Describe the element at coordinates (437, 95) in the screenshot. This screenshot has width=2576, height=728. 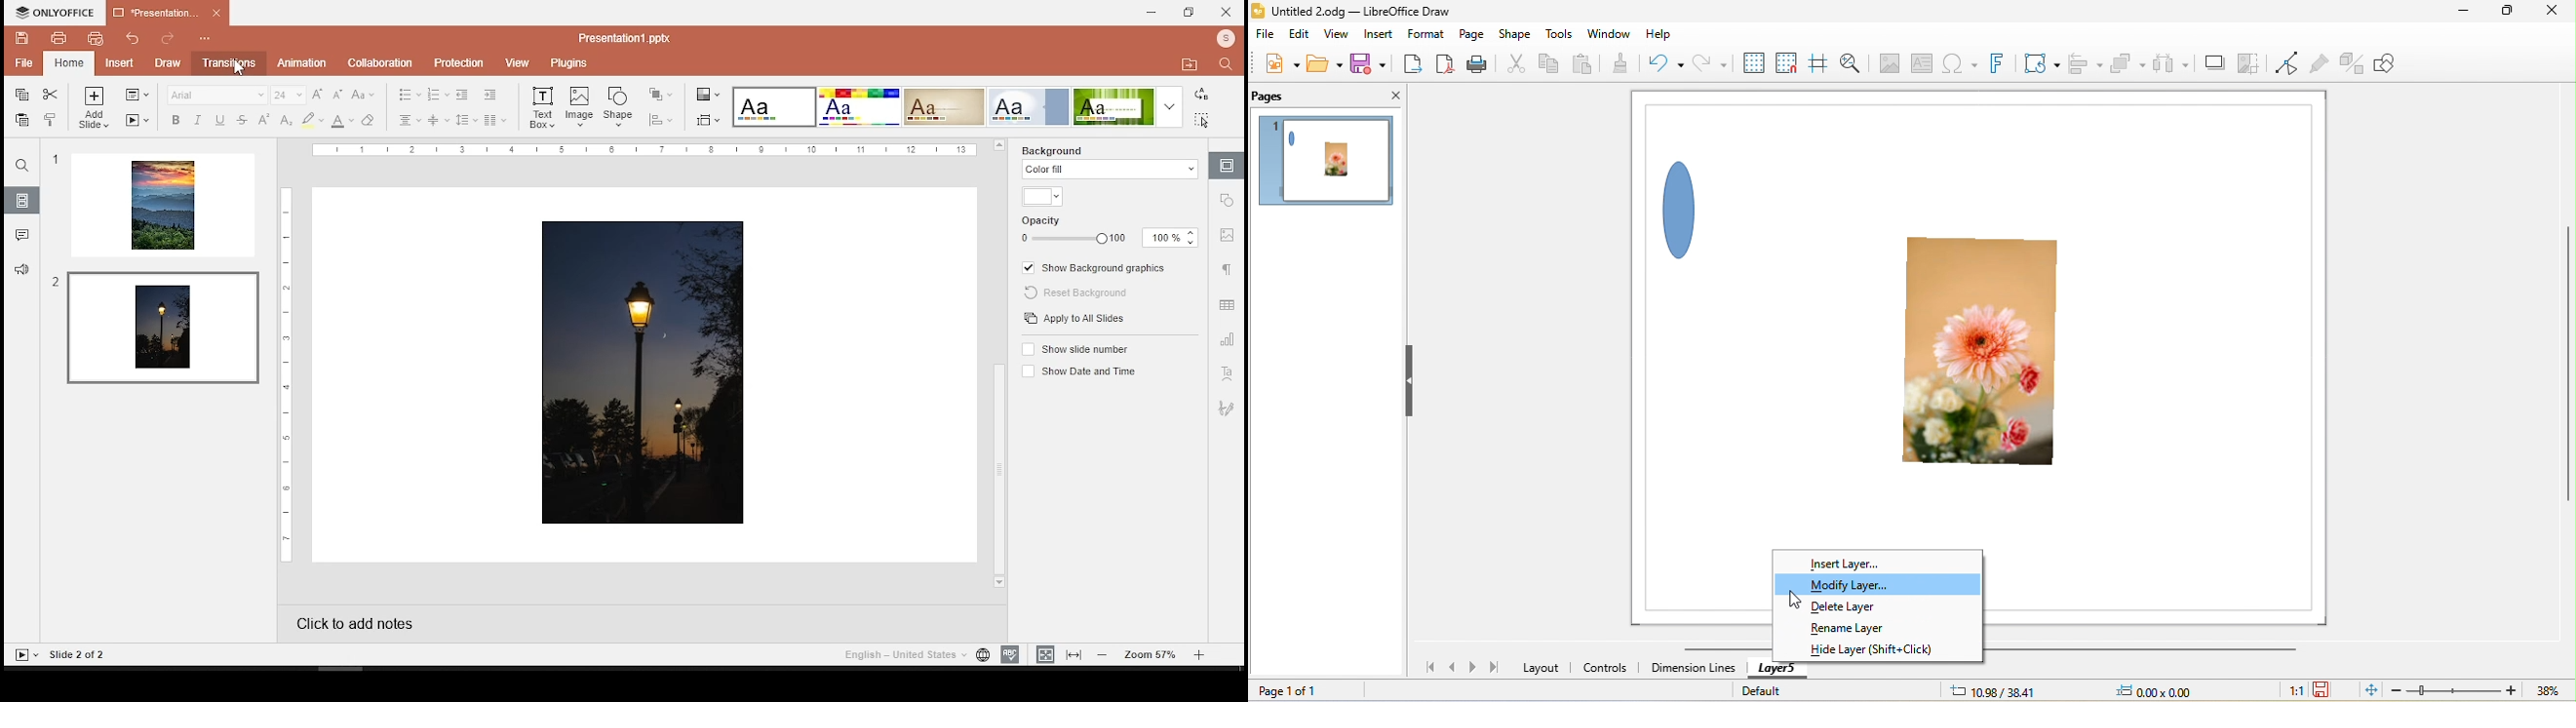
I see `numbering` at that location.